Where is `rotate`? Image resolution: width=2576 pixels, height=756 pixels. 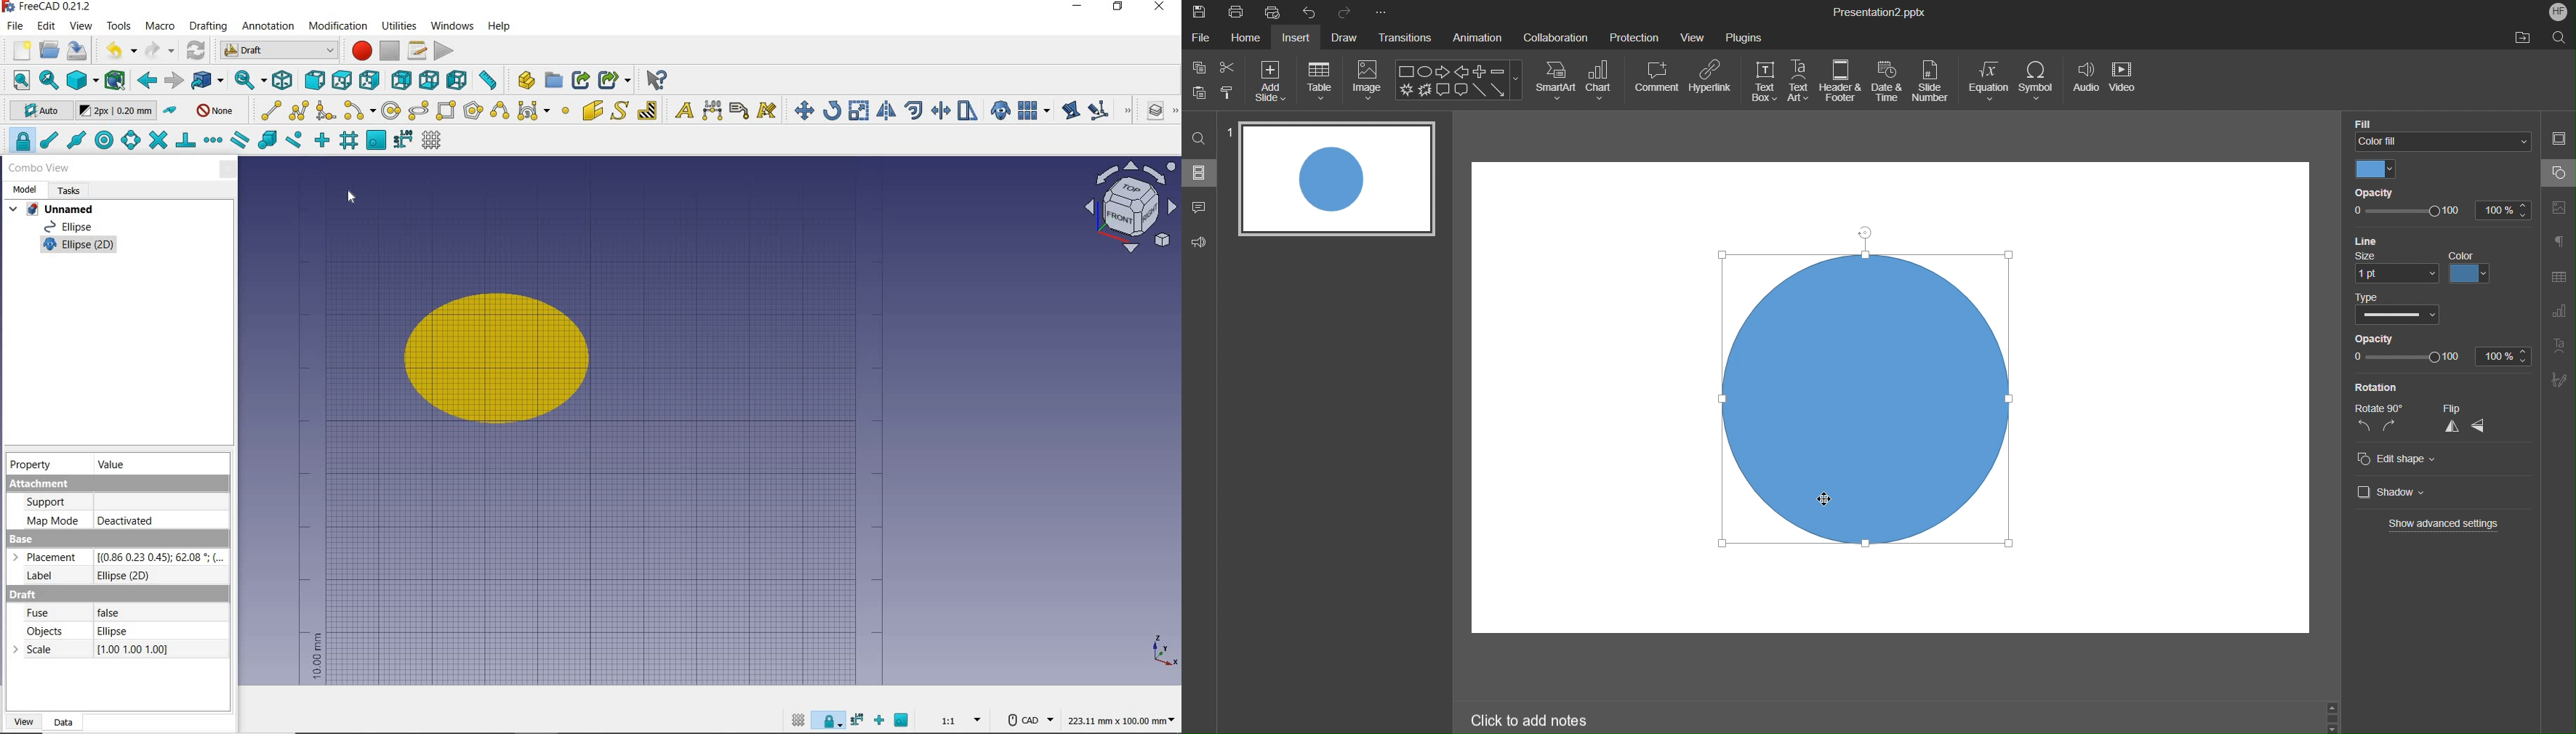
rotate is located at coordinates (832, 110).